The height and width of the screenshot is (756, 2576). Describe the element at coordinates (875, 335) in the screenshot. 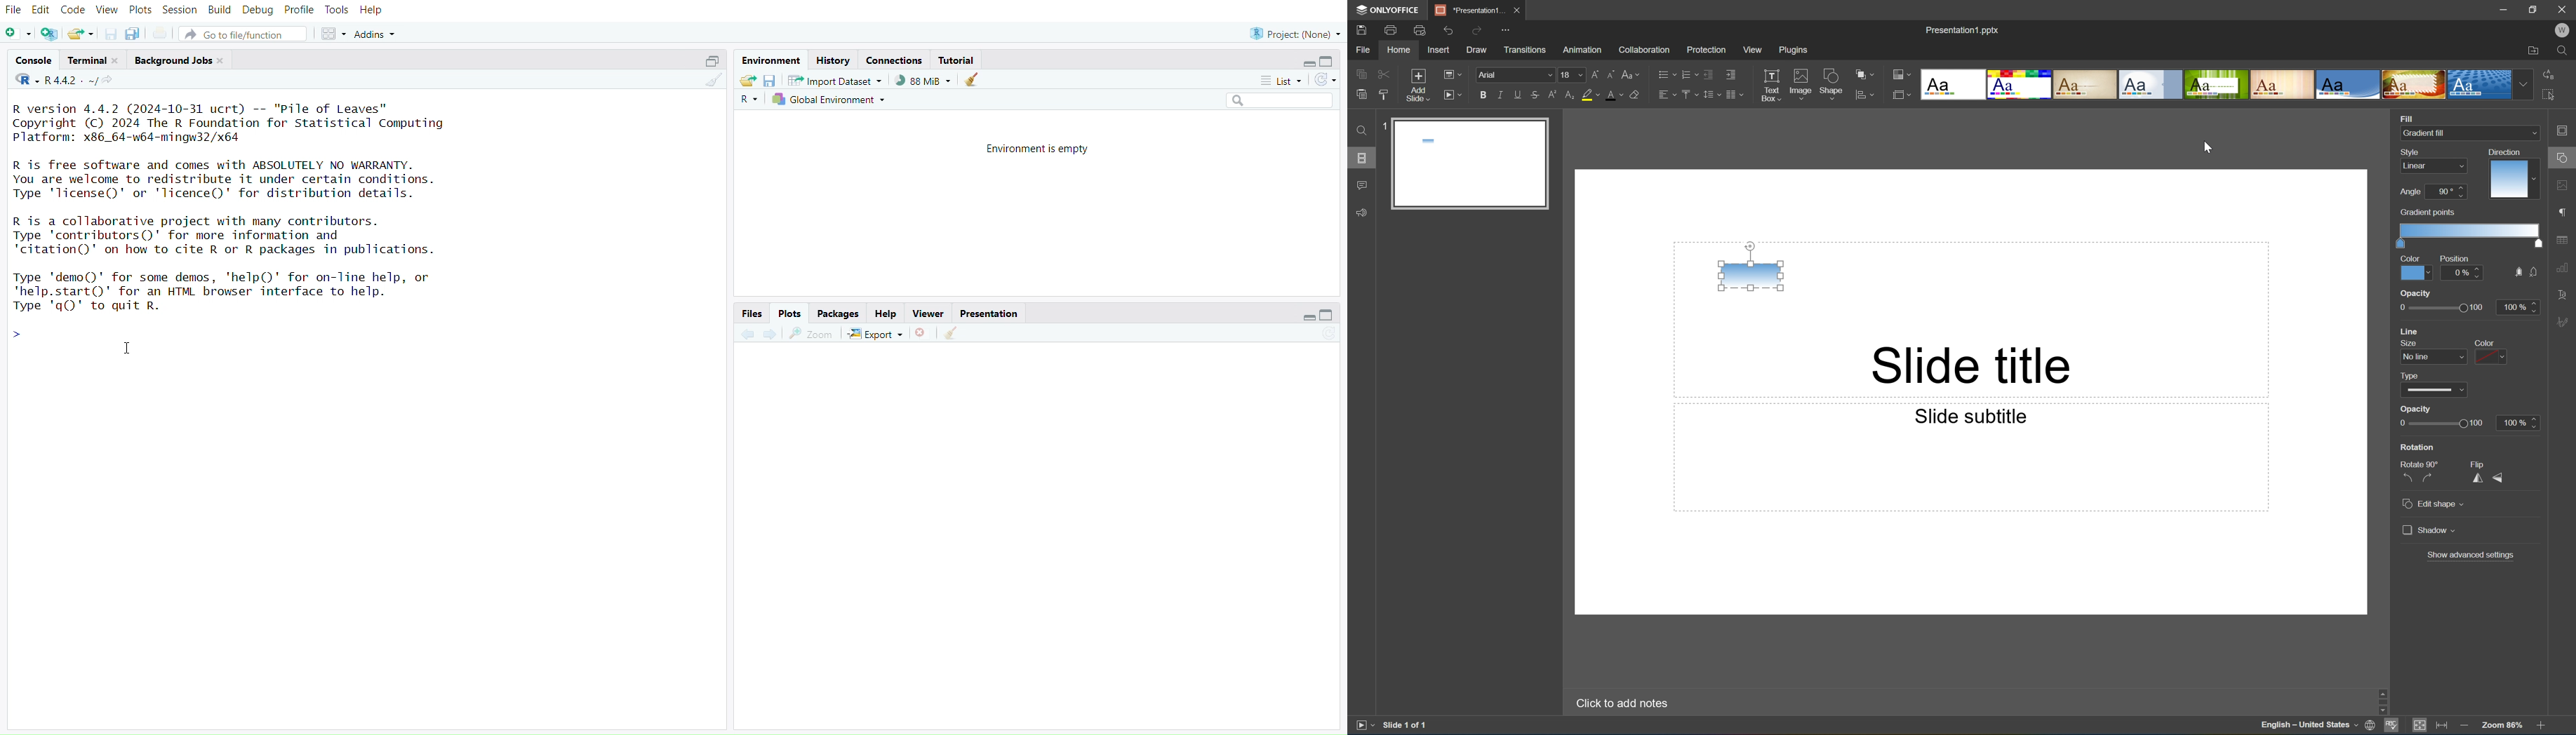

I see `export` at that location.